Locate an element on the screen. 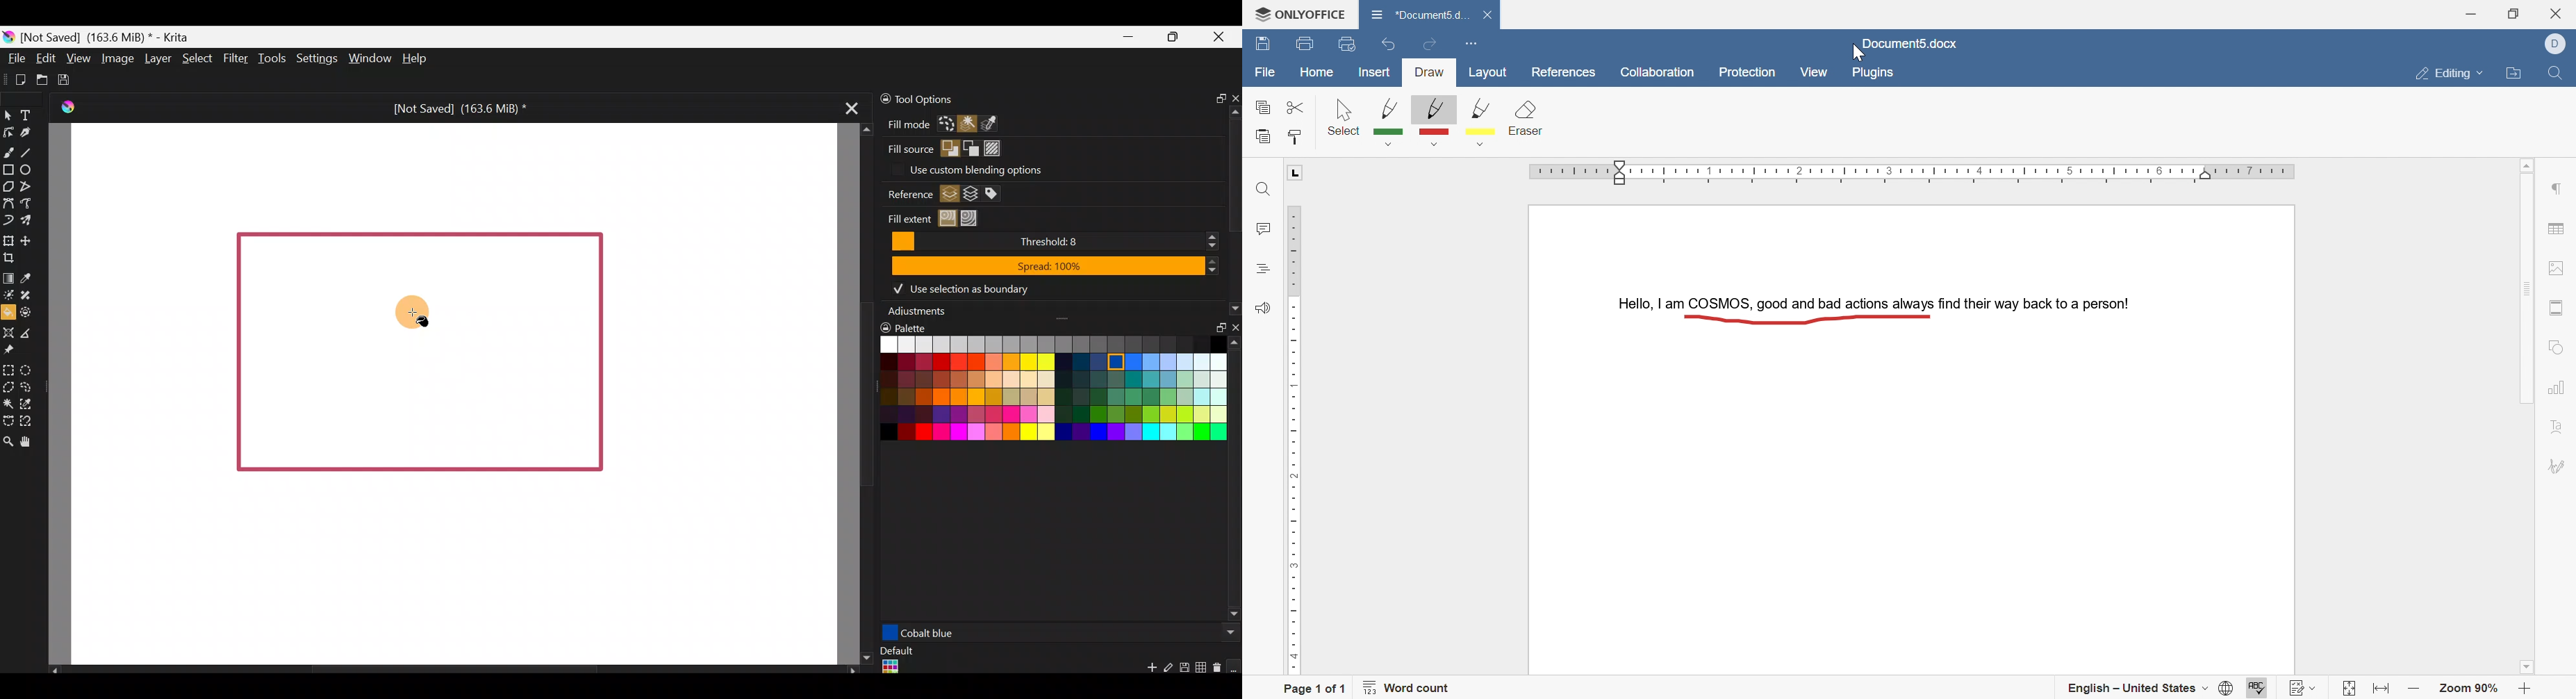 The width and height of the screenshot is (2576, 700). Float docker is located at coordinates (1217, 330).